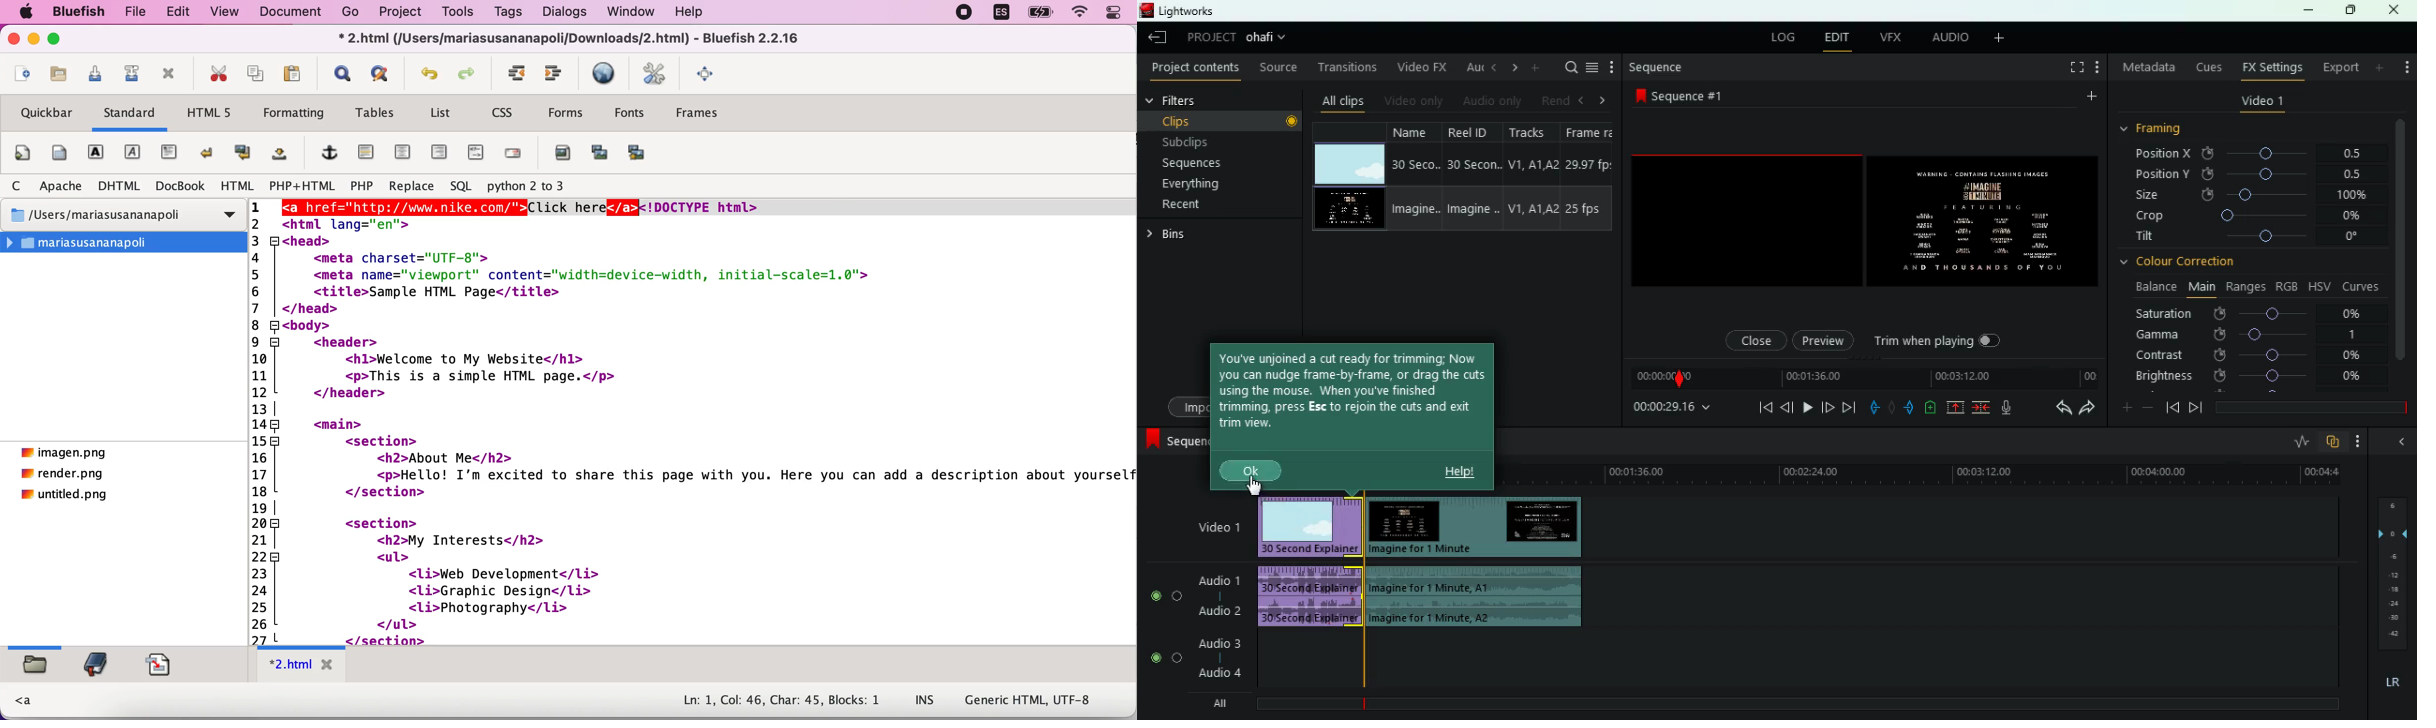 The image size is (2436, 728). Describe the element at coordinates (1256, 488) in the screenshot. I see `cursor` at that location.